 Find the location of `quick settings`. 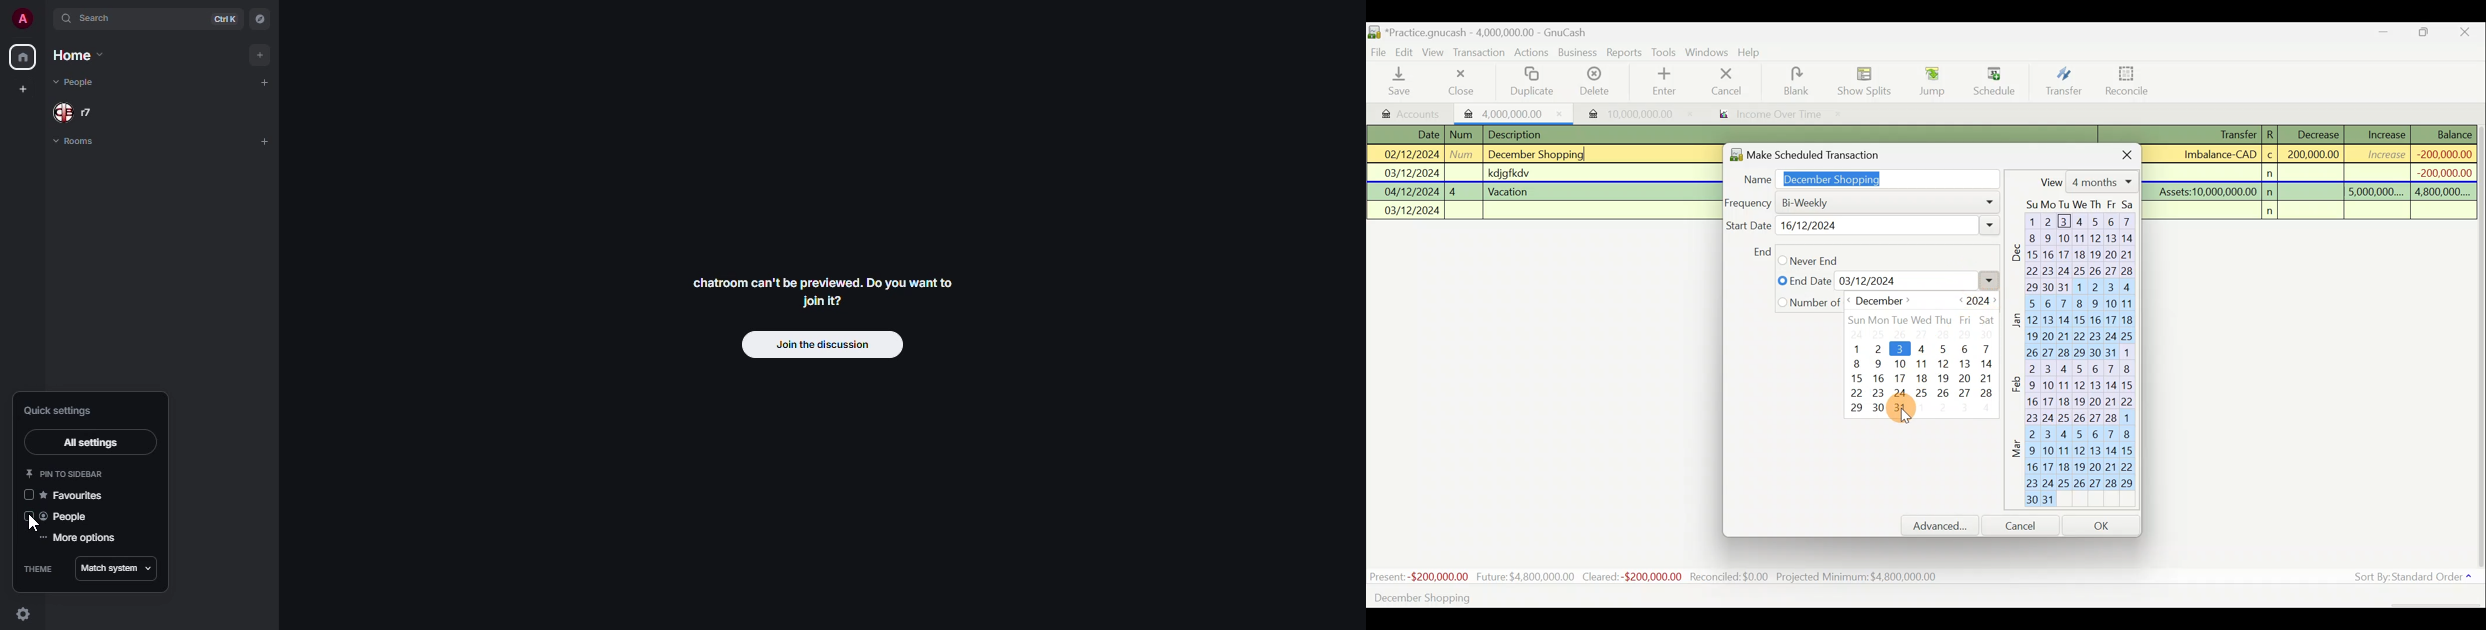

quick settings is located at coordinates (24, 615).